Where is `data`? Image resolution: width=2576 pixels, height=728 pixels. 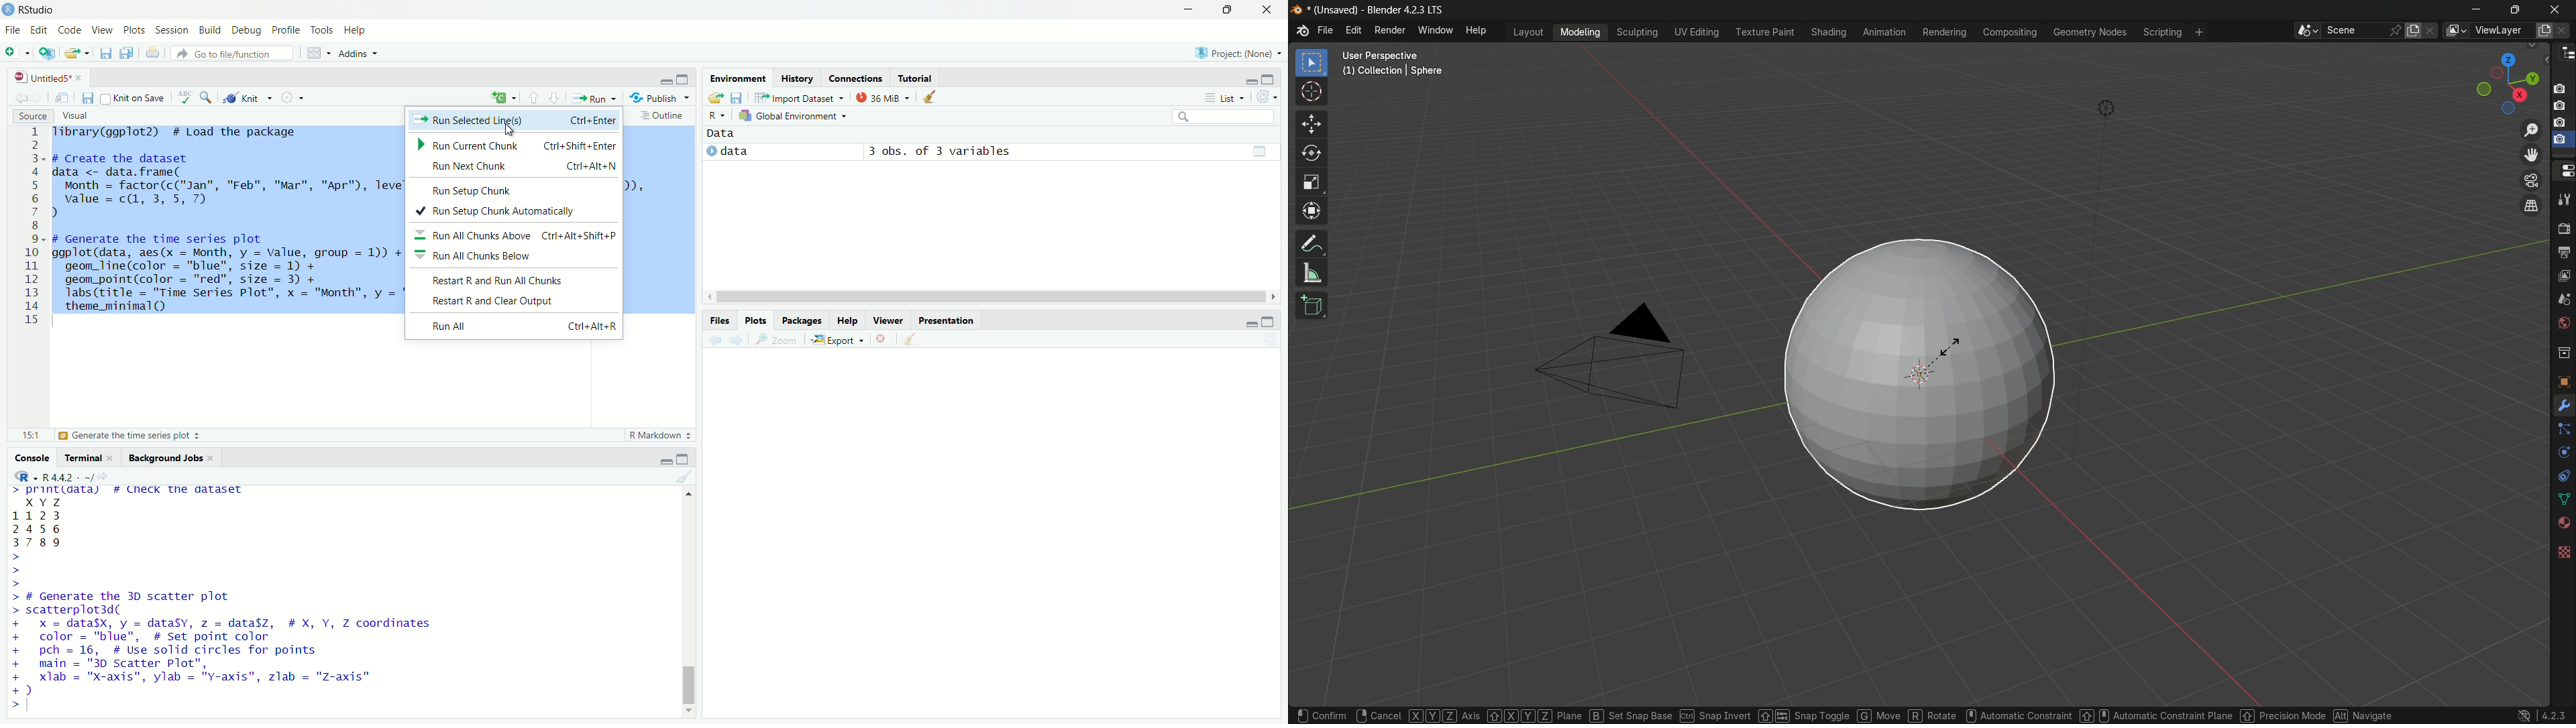
data is located at coordinates (726, 134).